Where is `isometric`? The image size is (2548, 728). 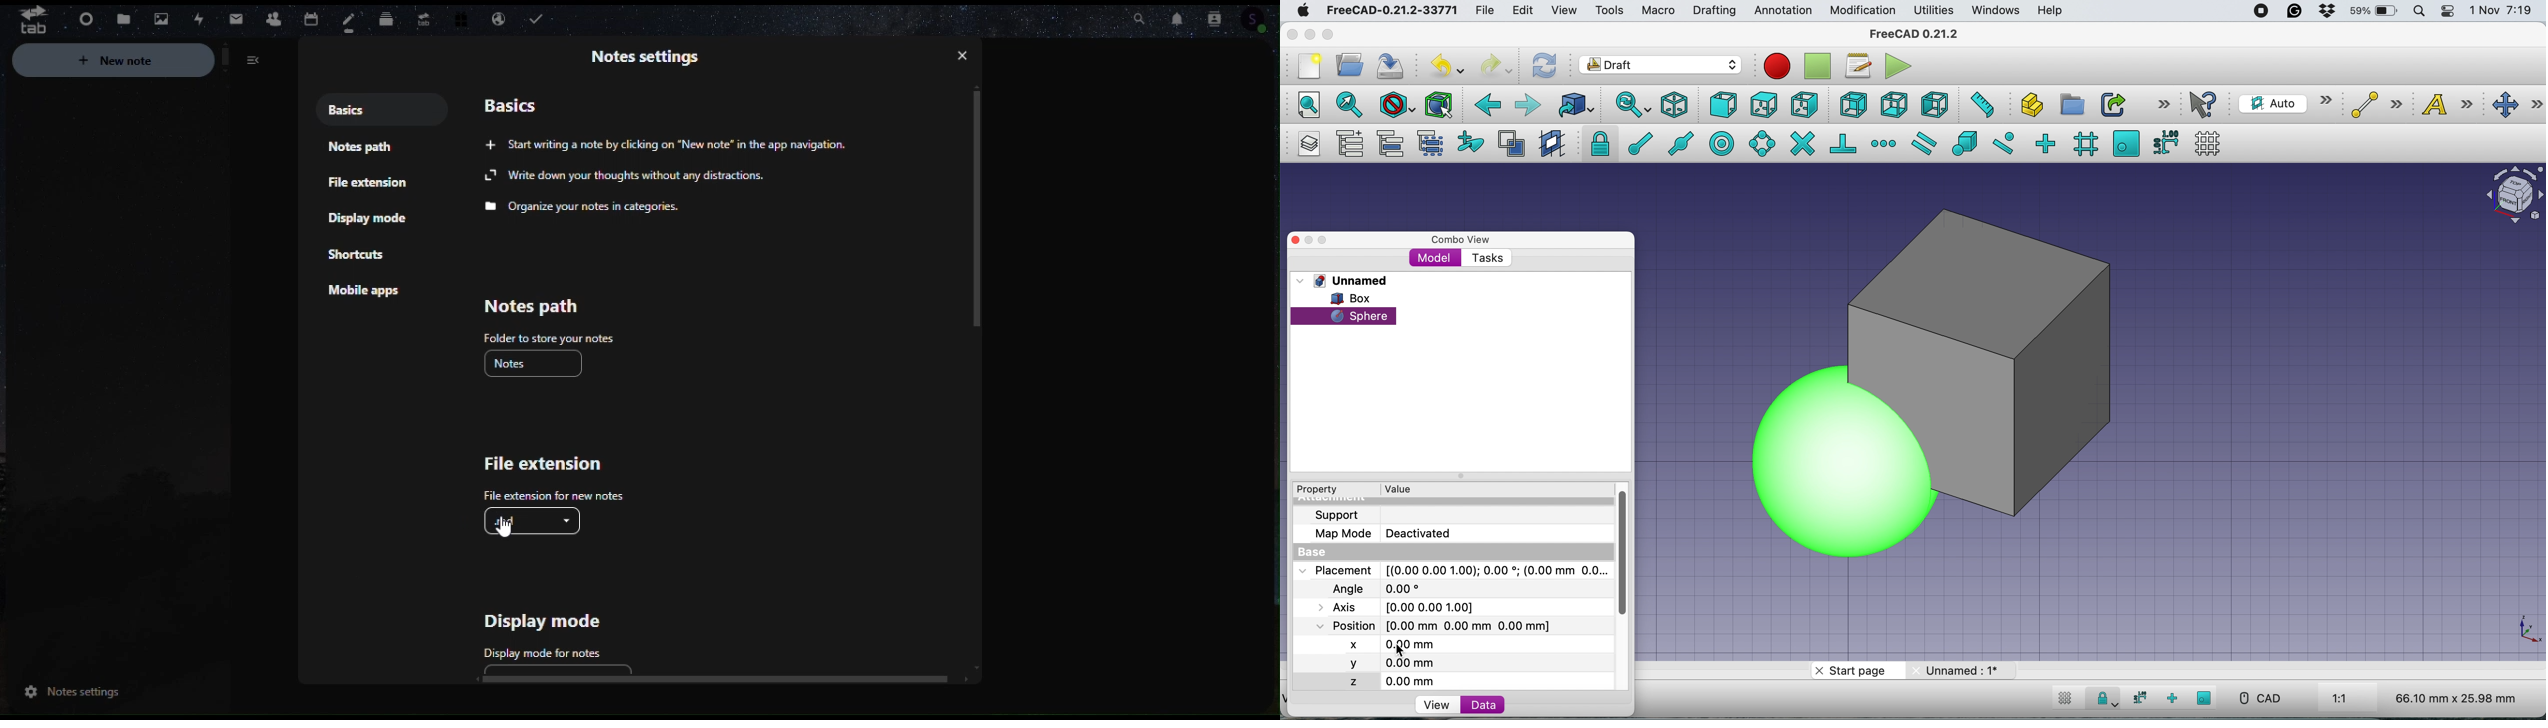 isometric is located at coordinates (1678, 105).